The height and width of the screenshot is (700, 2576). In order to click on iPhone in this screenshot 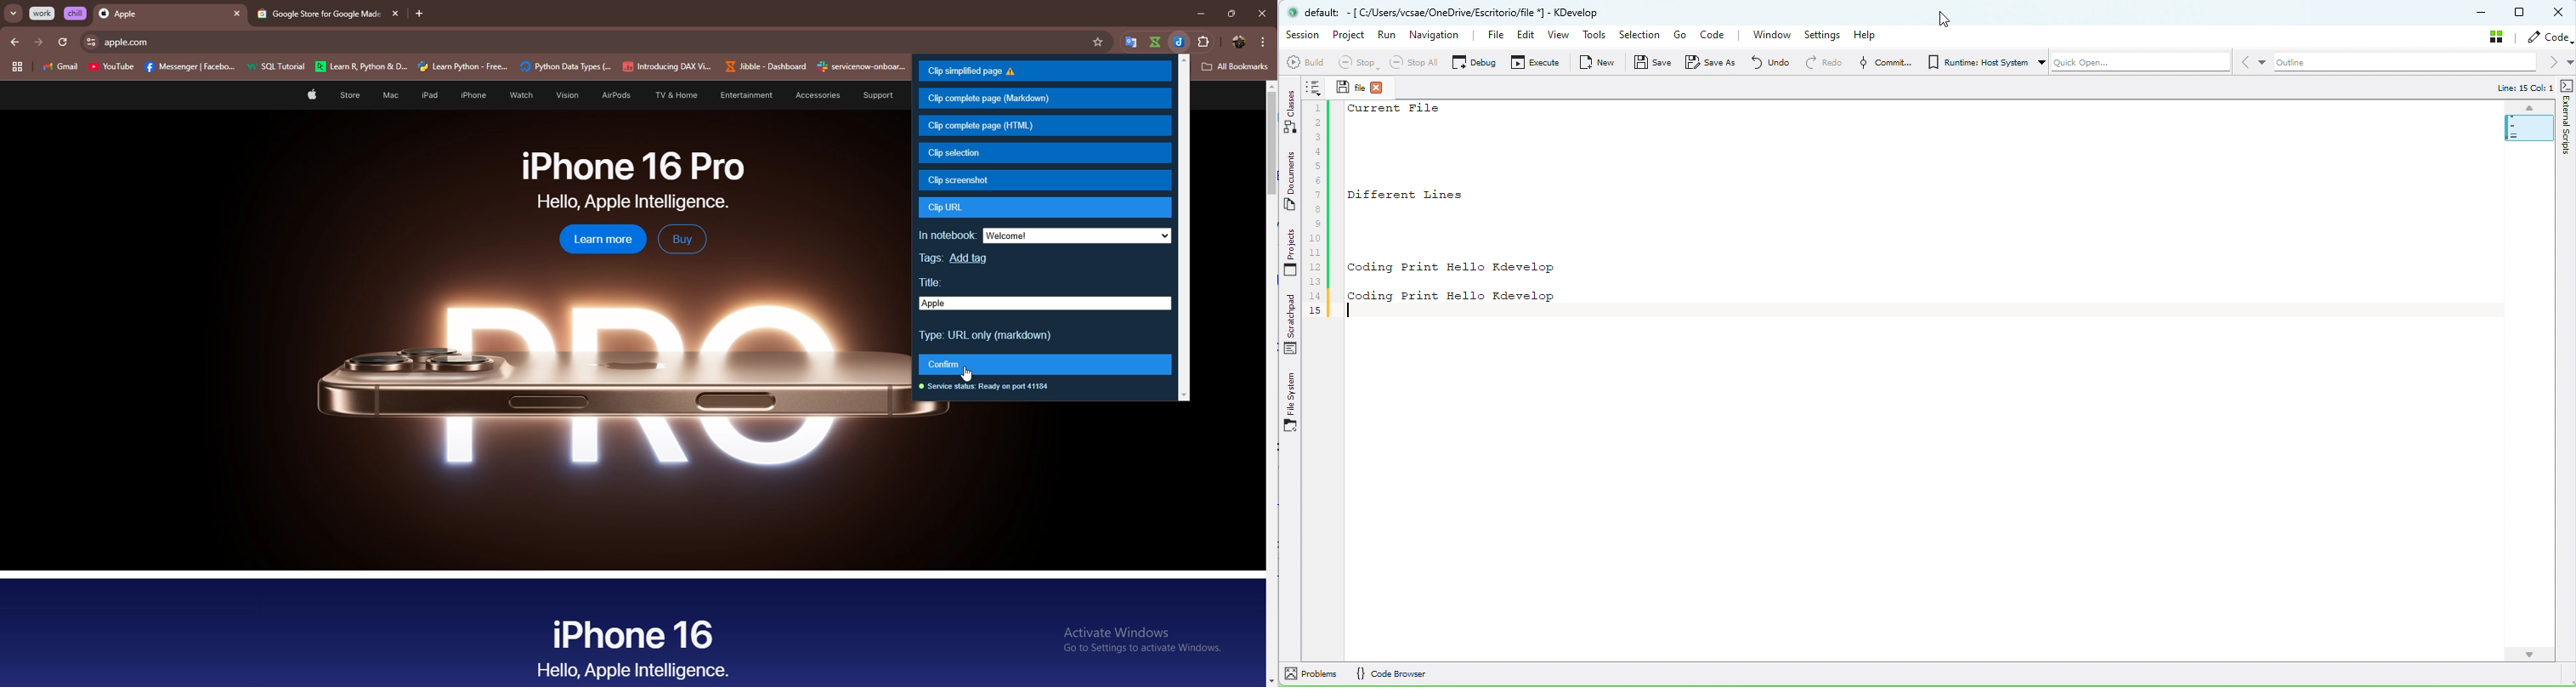, I will do `click(474, 95)`.